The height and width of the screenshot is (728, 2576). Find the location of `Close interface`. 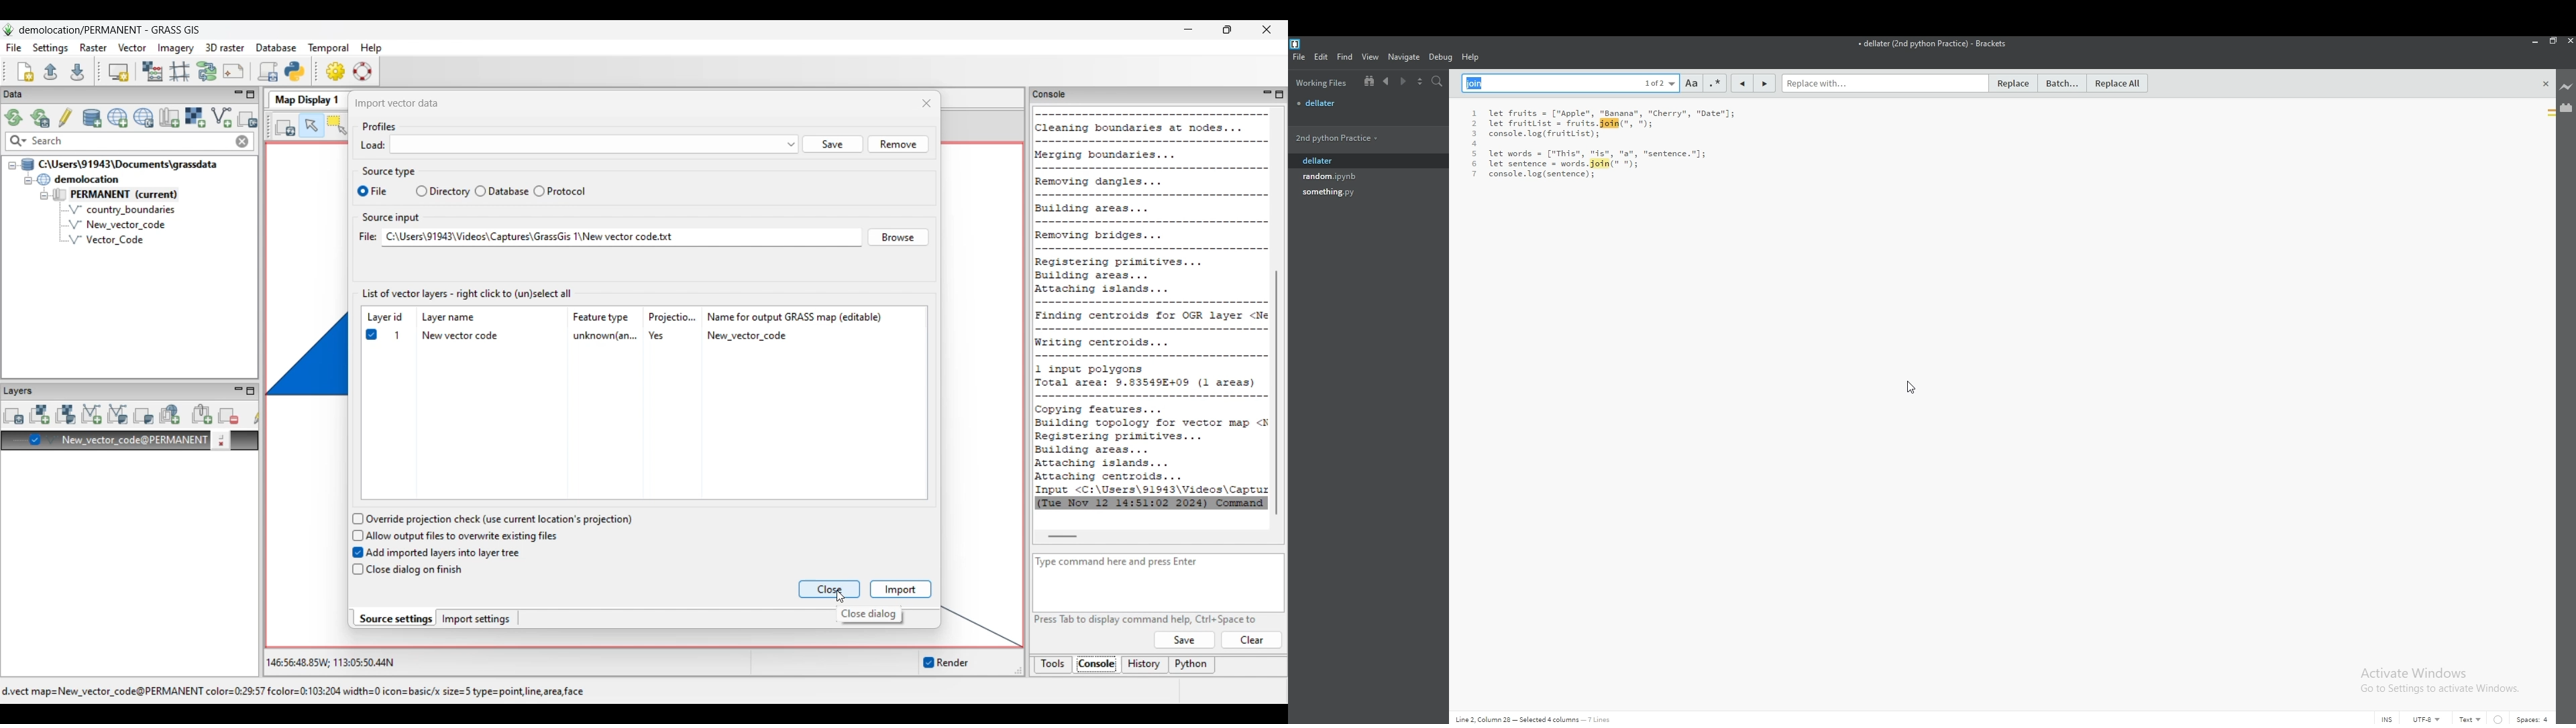

Close interface is located at coordinates (1266, 29).